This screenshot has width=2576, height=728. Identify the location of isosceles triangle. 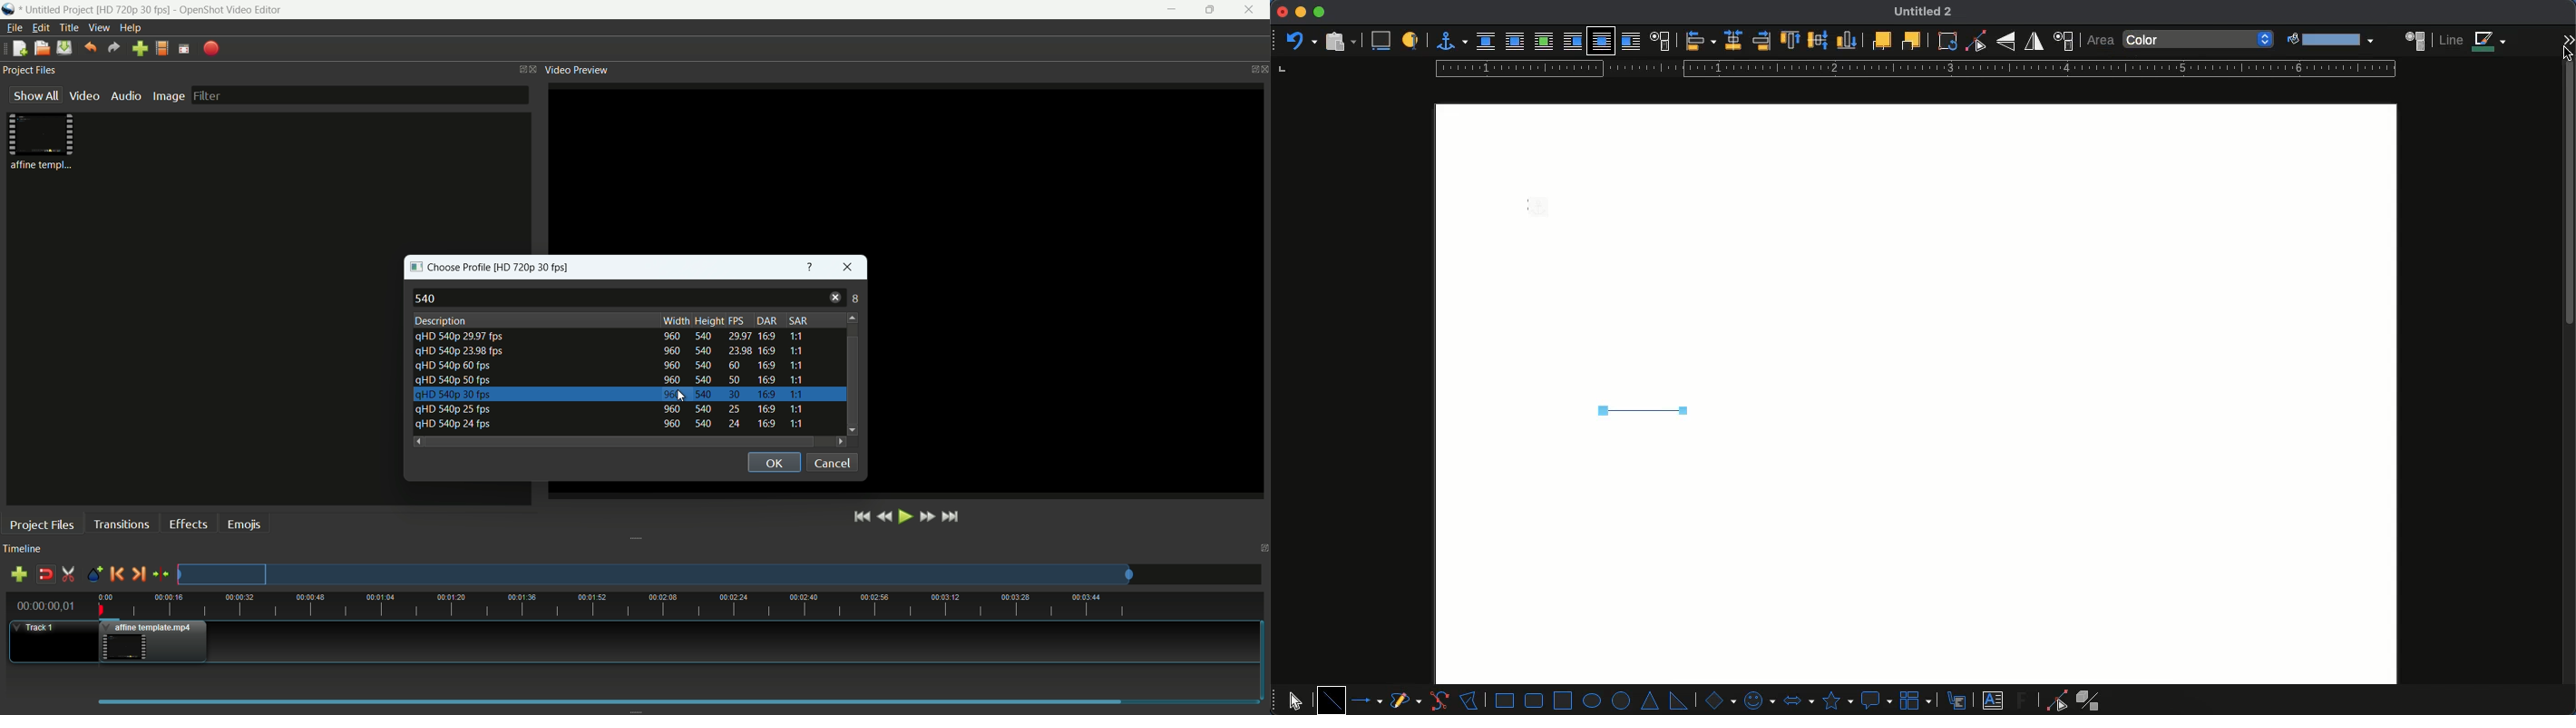
(1652, 701).